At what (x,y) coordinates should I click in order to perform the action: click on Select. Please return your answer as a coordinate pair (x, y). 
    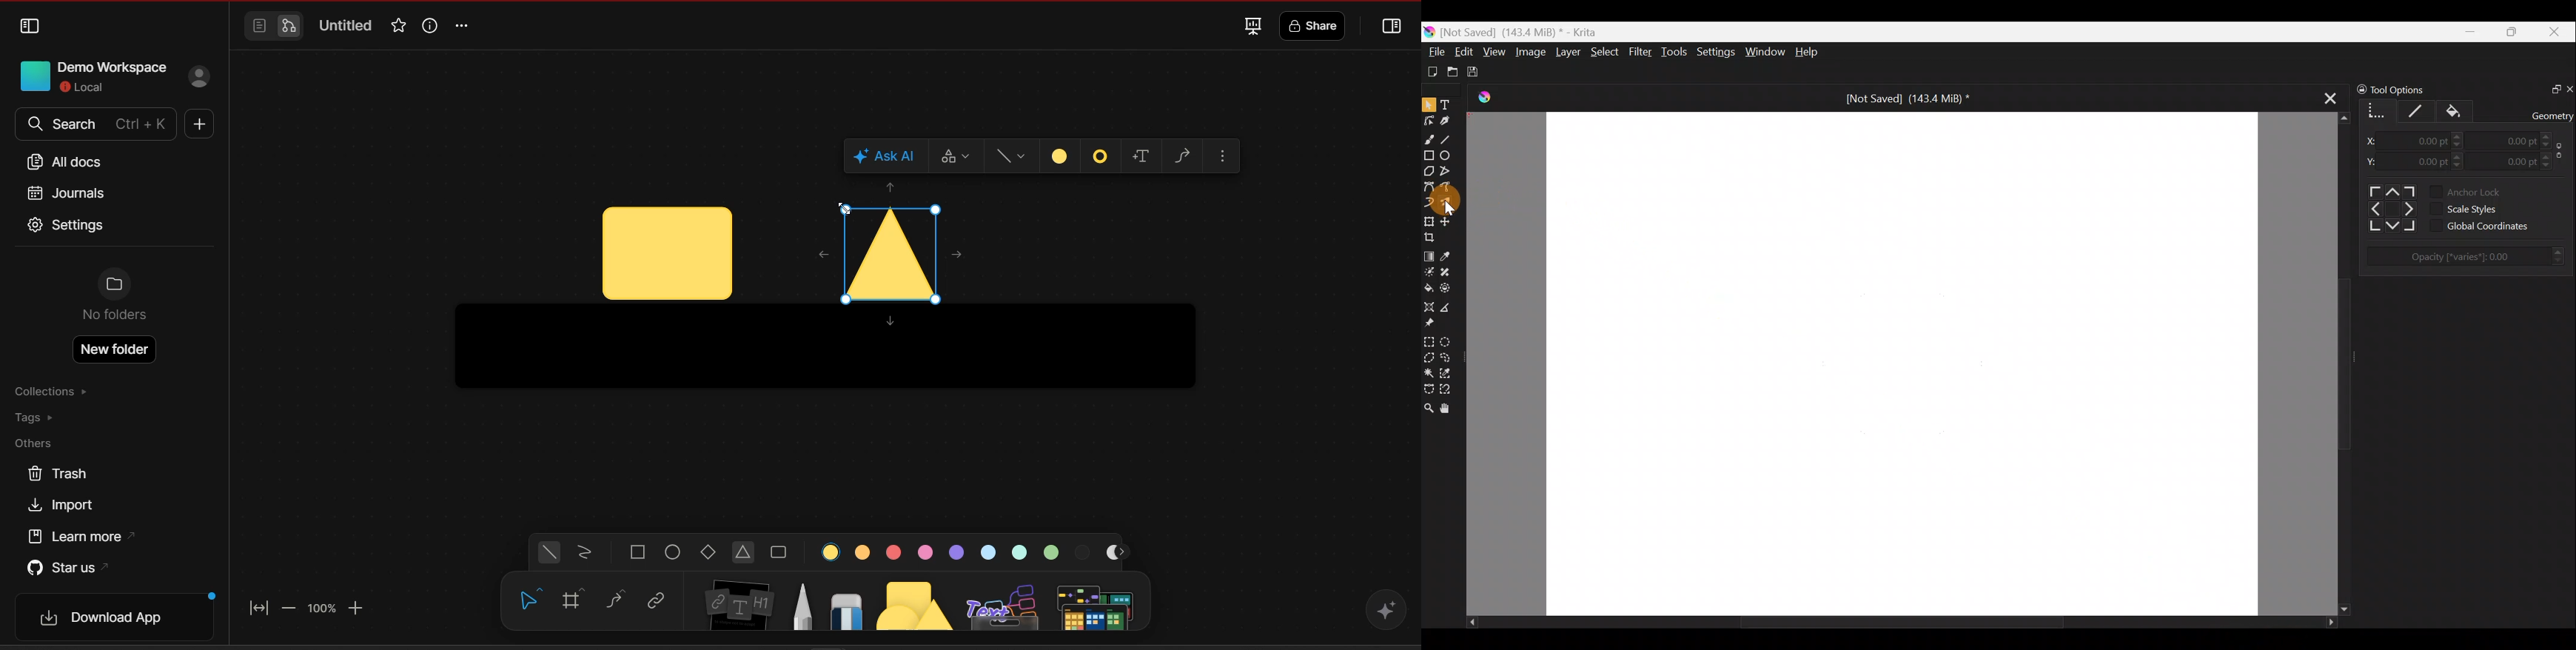
    Looking at the image, I should click on (1605, 52).